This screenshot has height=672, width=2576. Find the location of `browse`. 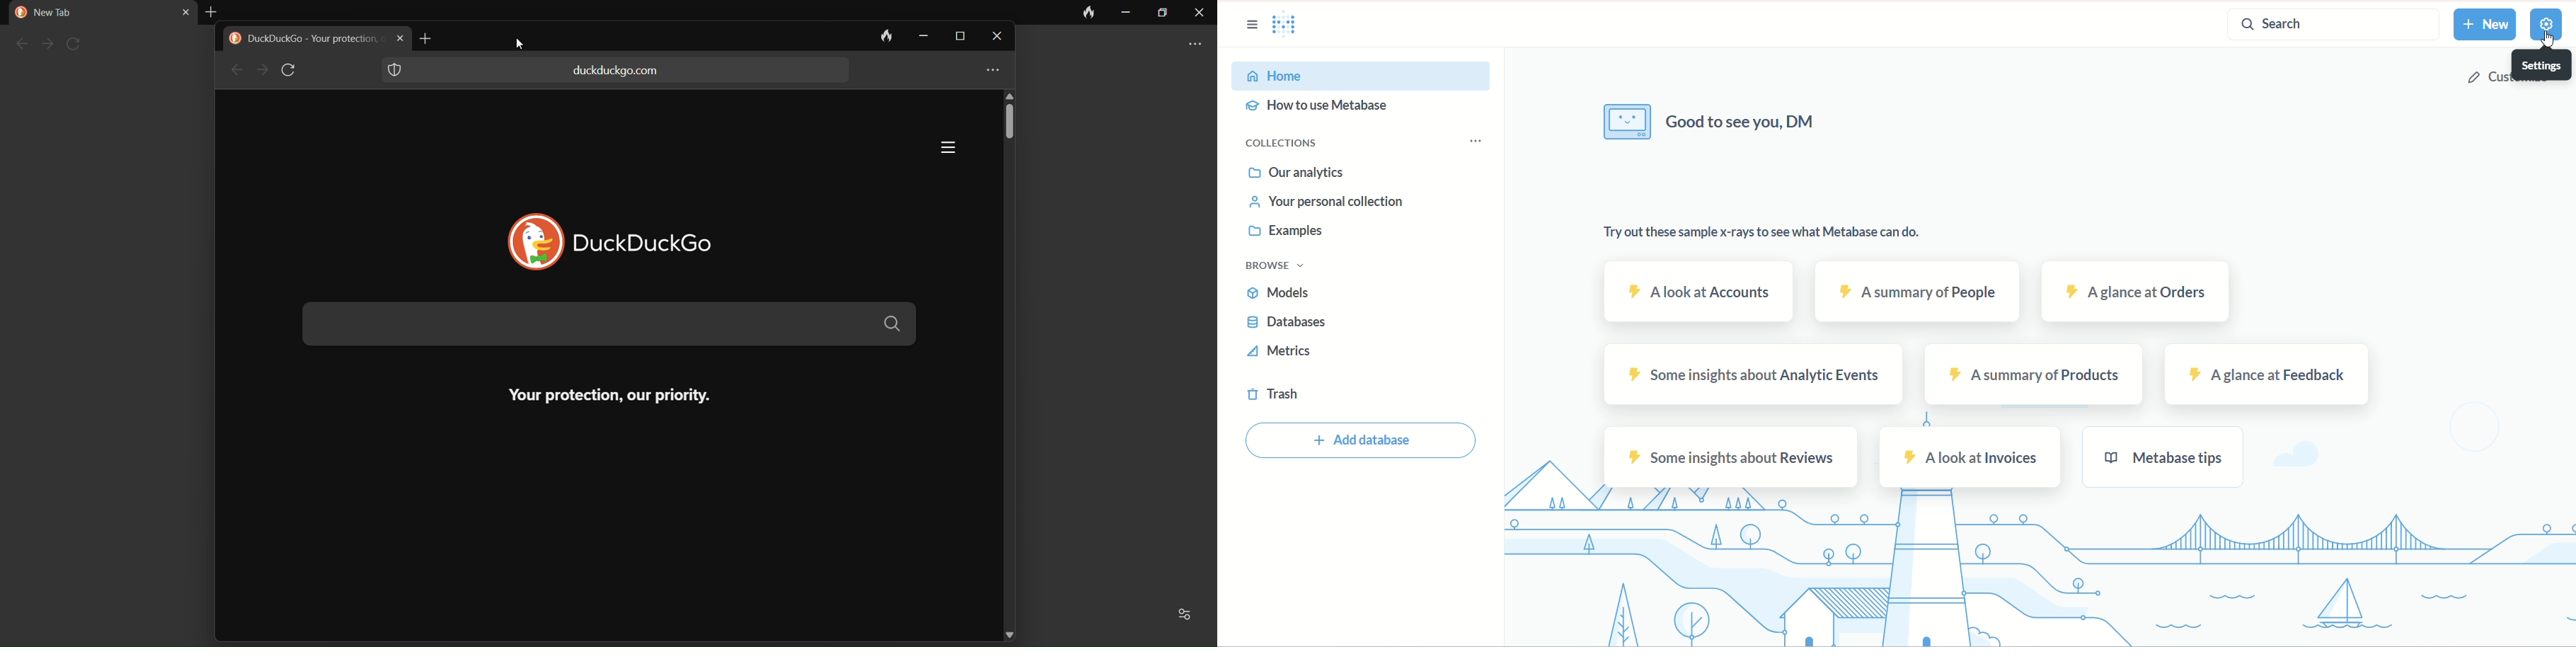

browse is located at coordinates (1277, 268).